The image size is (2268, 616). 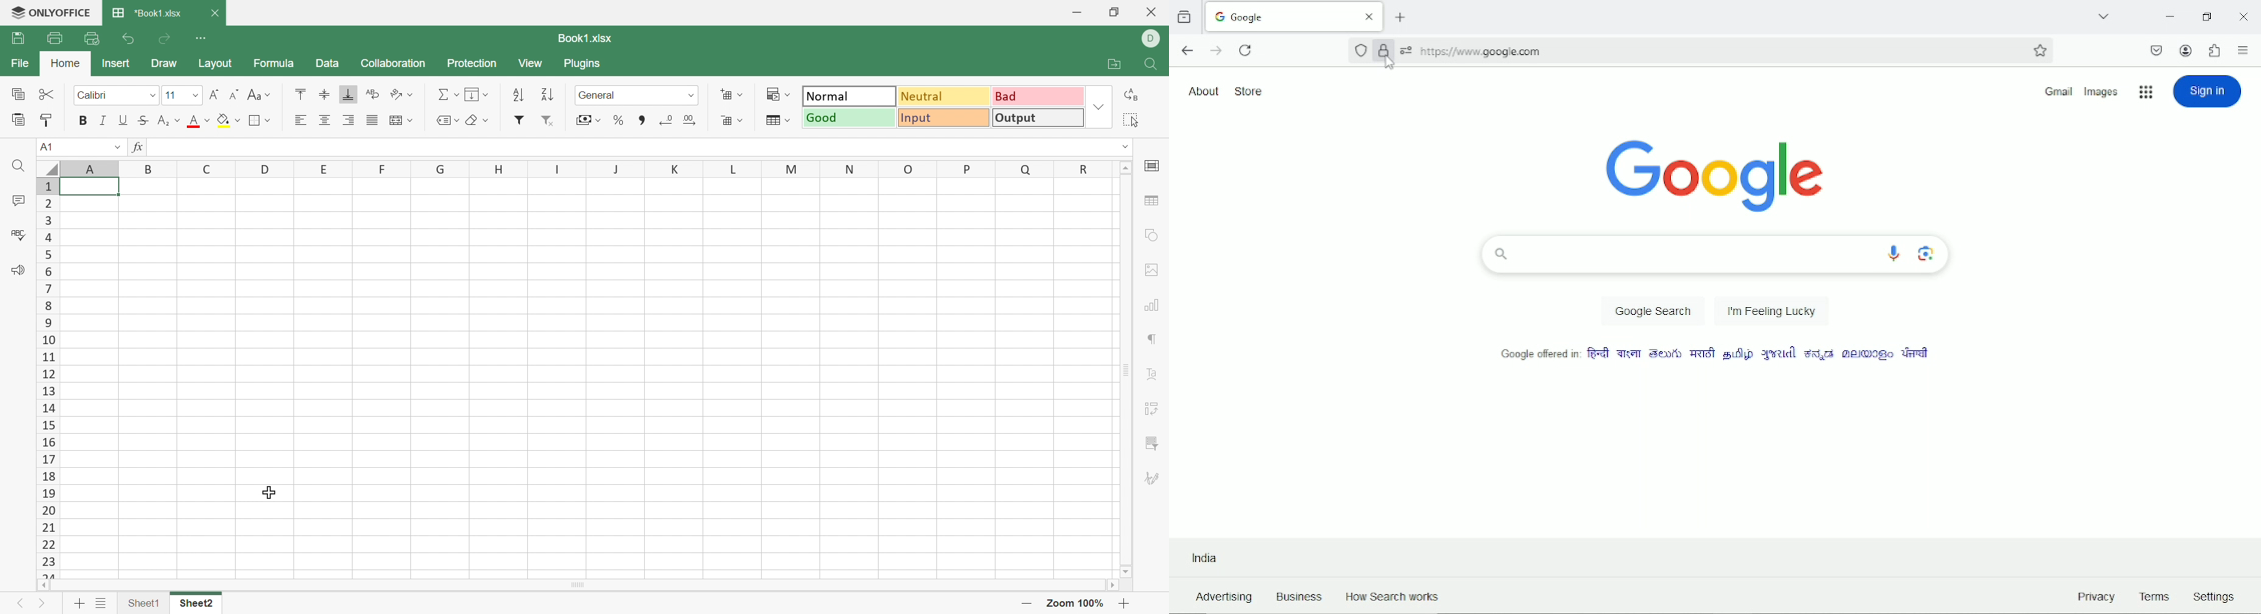 I want to click on Neutral, so click(x=945, y=96).